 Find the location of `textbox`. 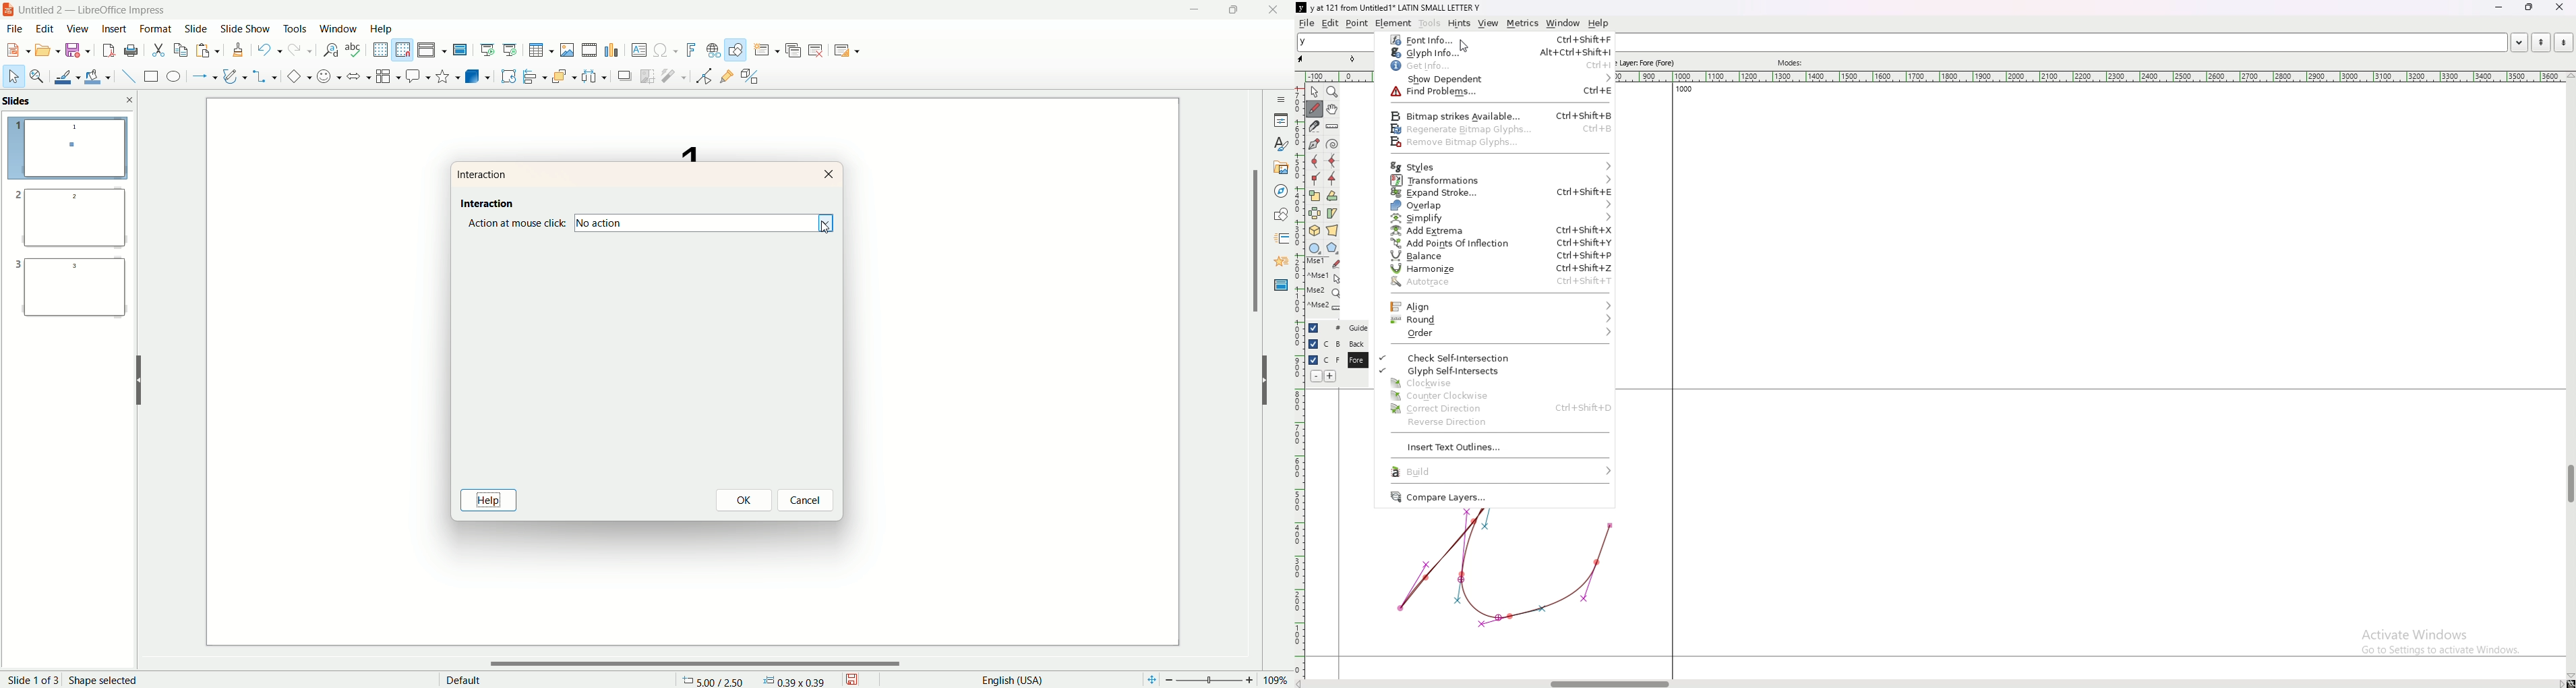

textbox is located at coordinates (638, 50).